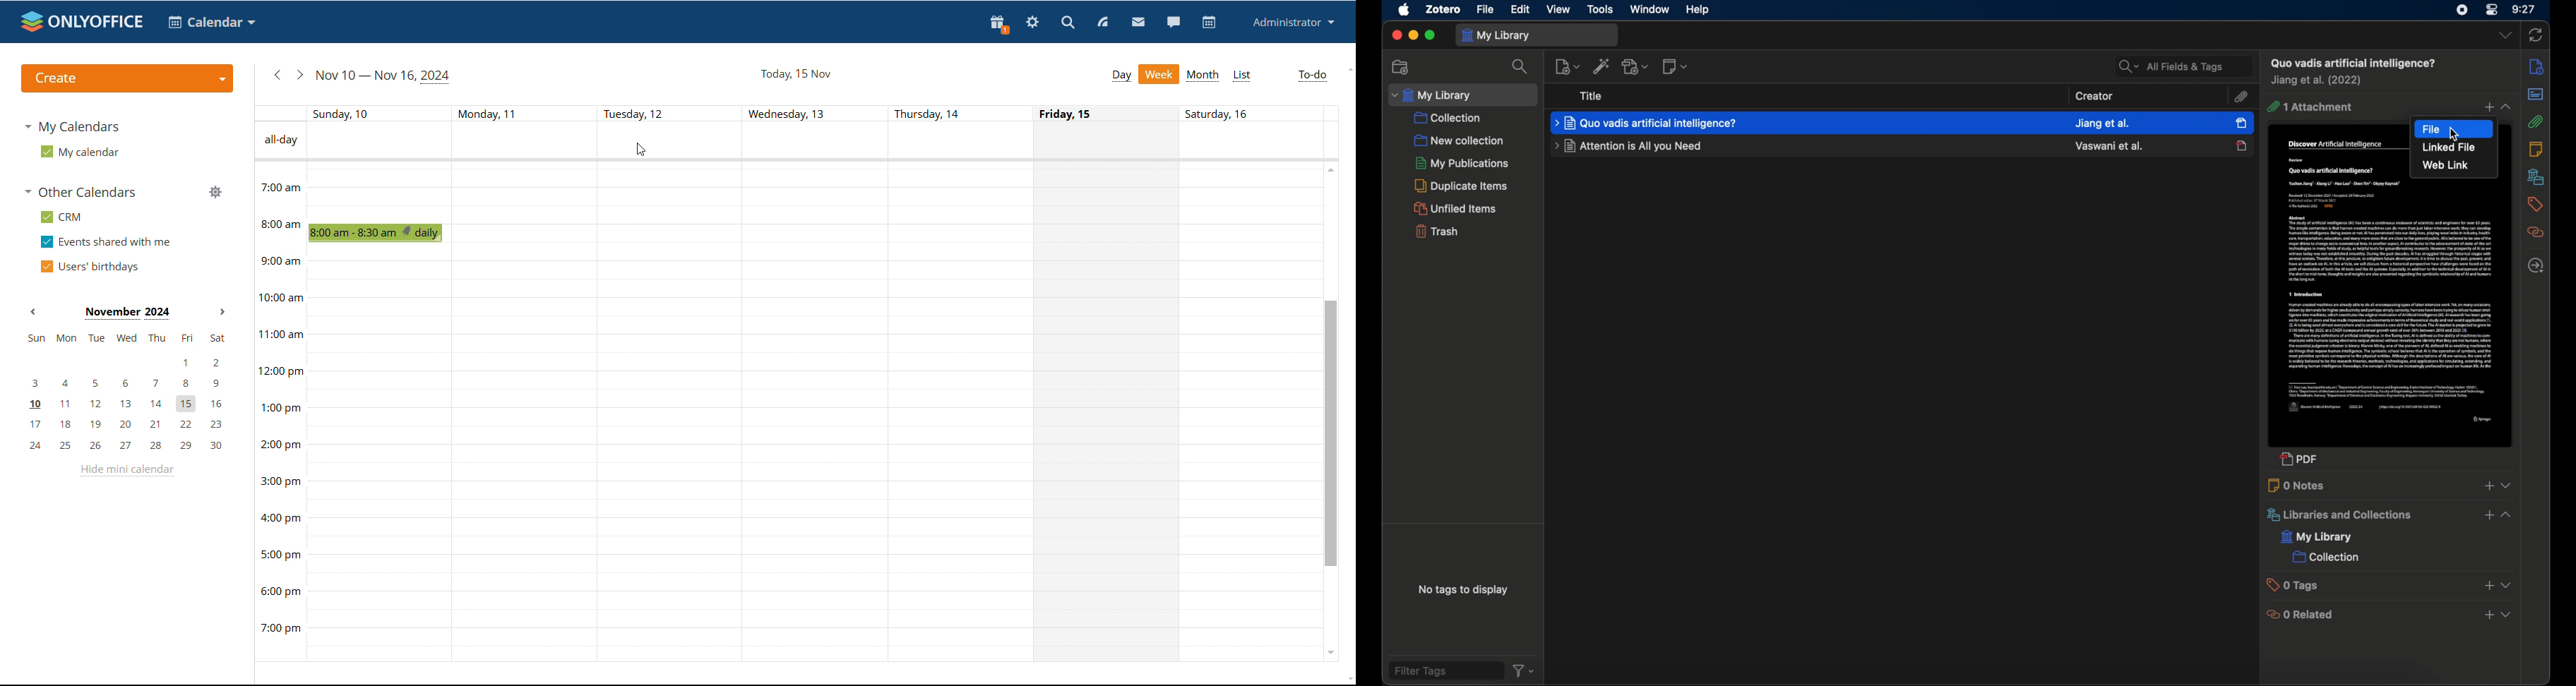 The height and width of the screenshot is (700, 2576). I want to click on text, so click(636, 112).